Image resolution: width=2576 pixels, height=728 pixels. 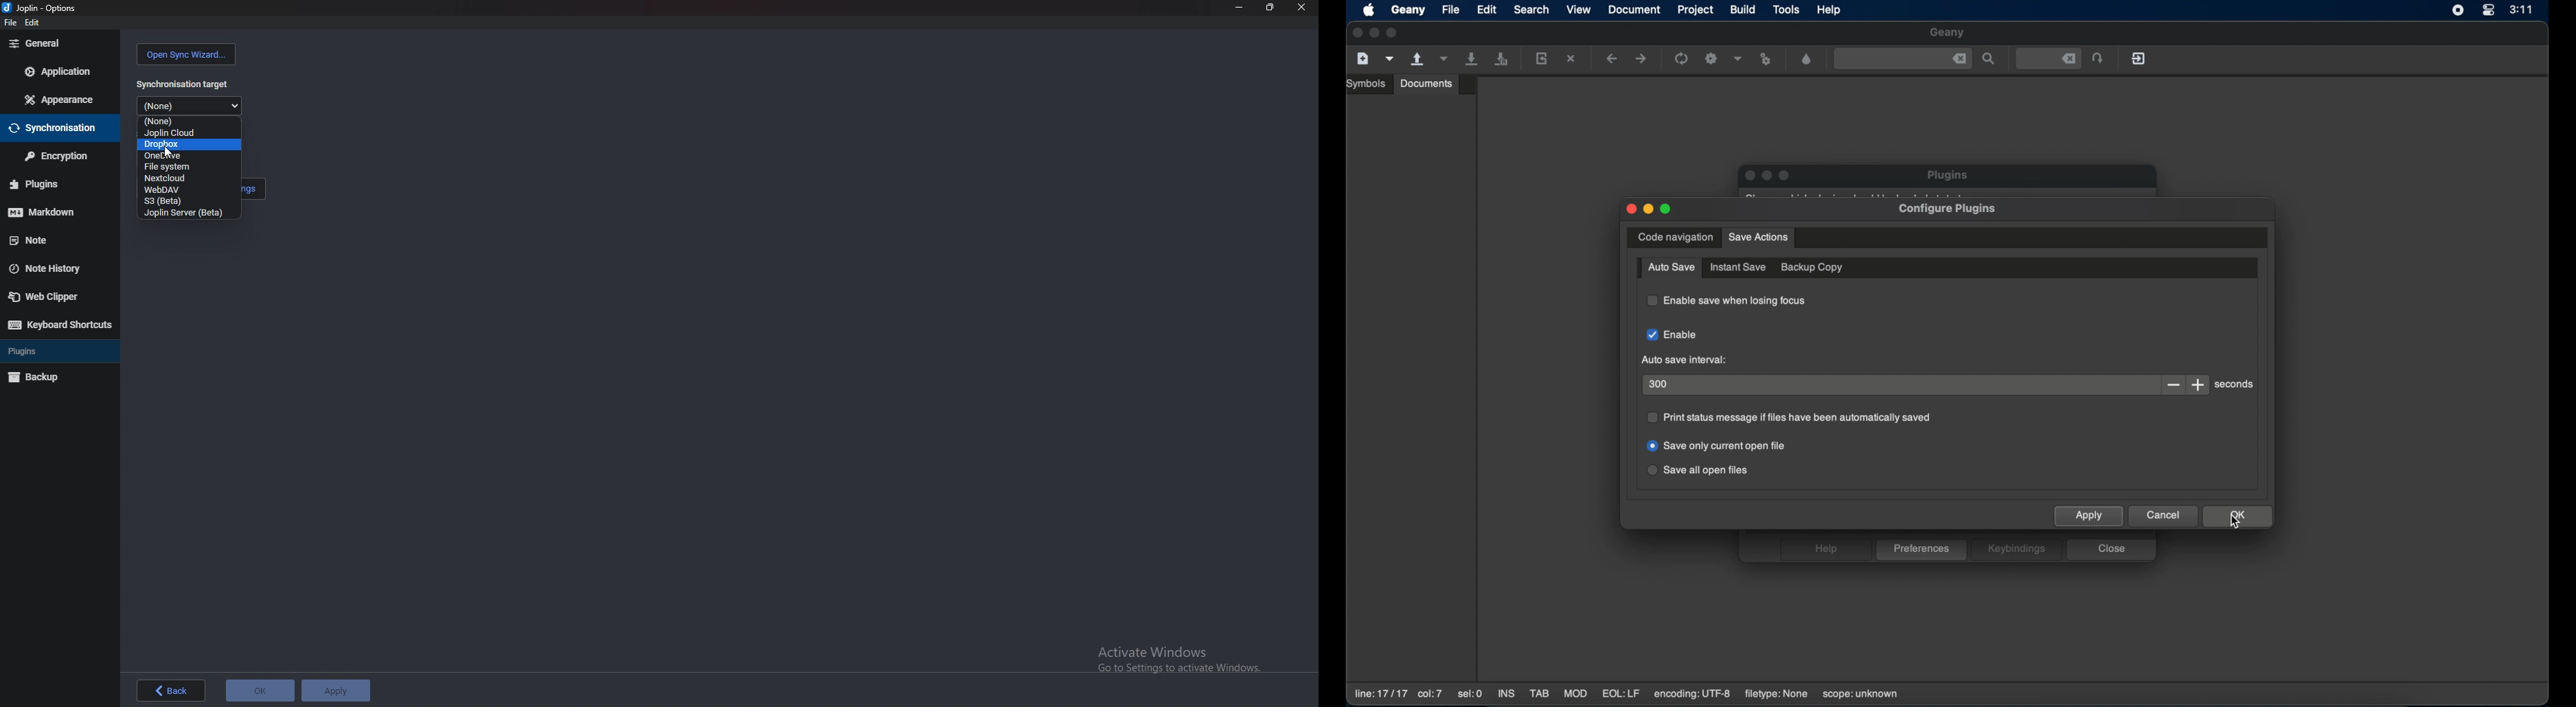 I want to click on nextcloud, so click(x=176, y=178).